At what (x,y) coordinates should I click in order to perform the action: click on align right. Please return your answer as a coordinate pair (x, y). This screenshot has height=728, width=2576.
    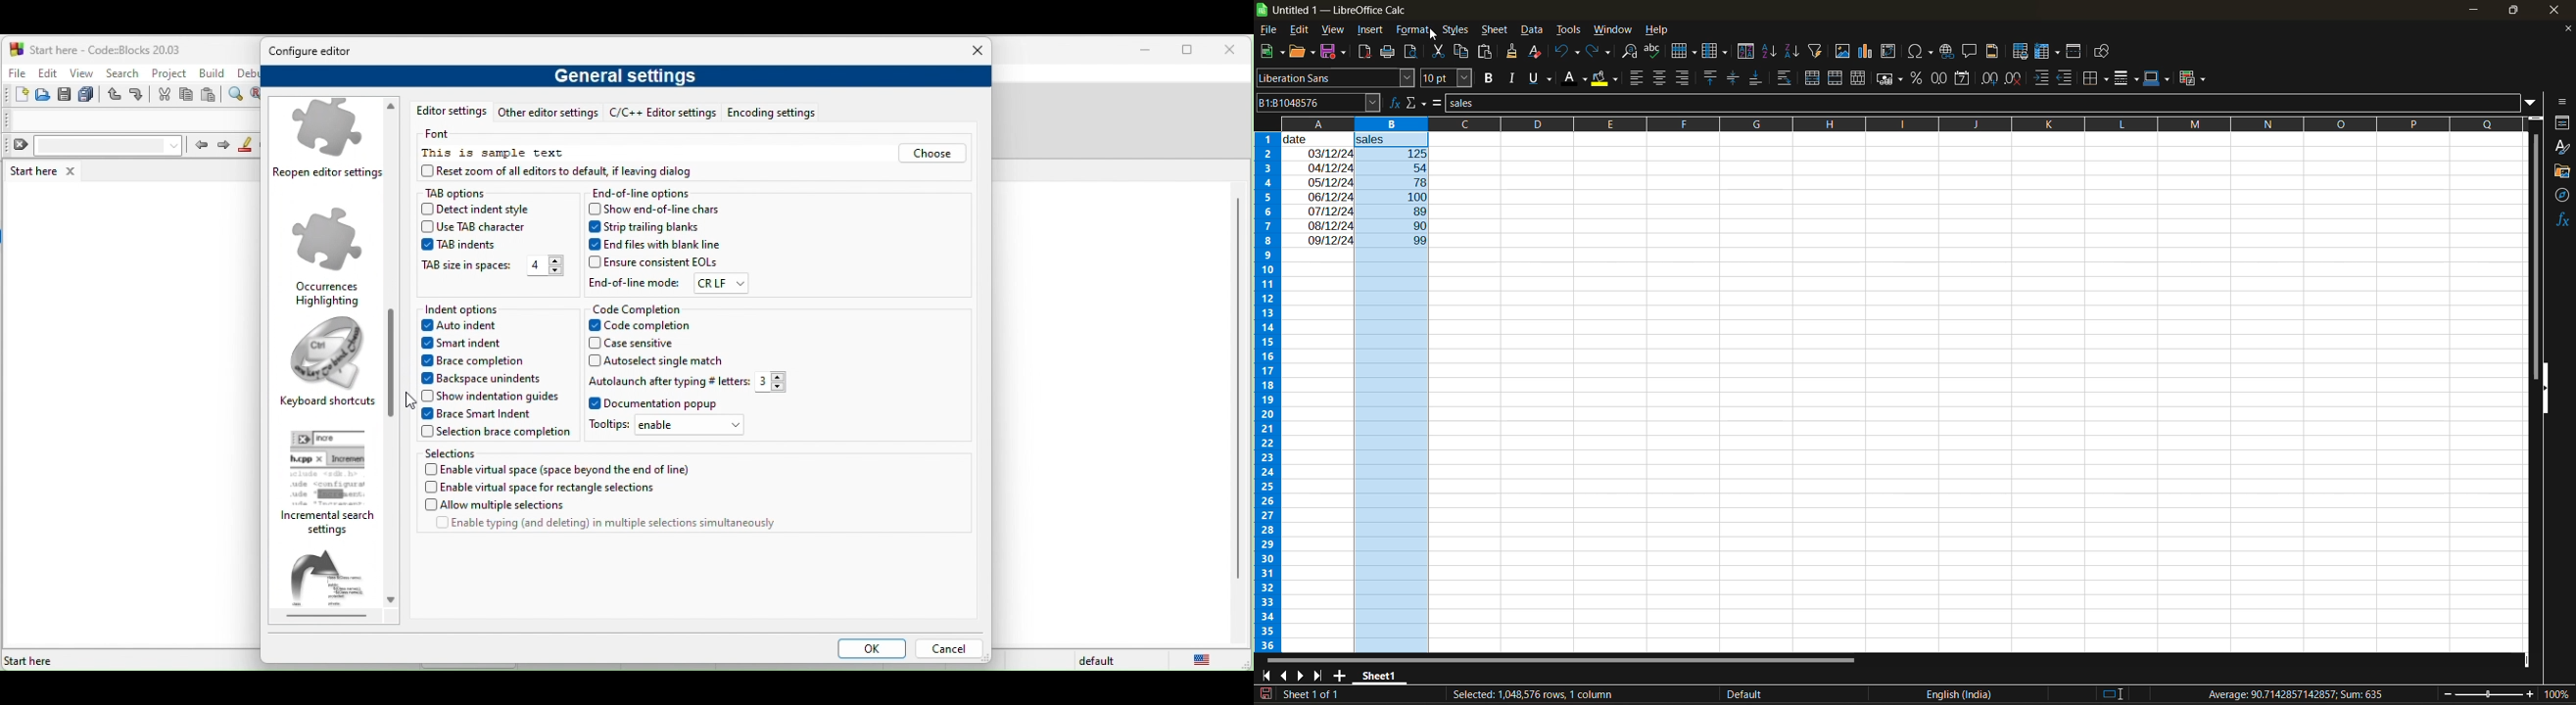
    Looking at the image, I should click on (1683, 77).